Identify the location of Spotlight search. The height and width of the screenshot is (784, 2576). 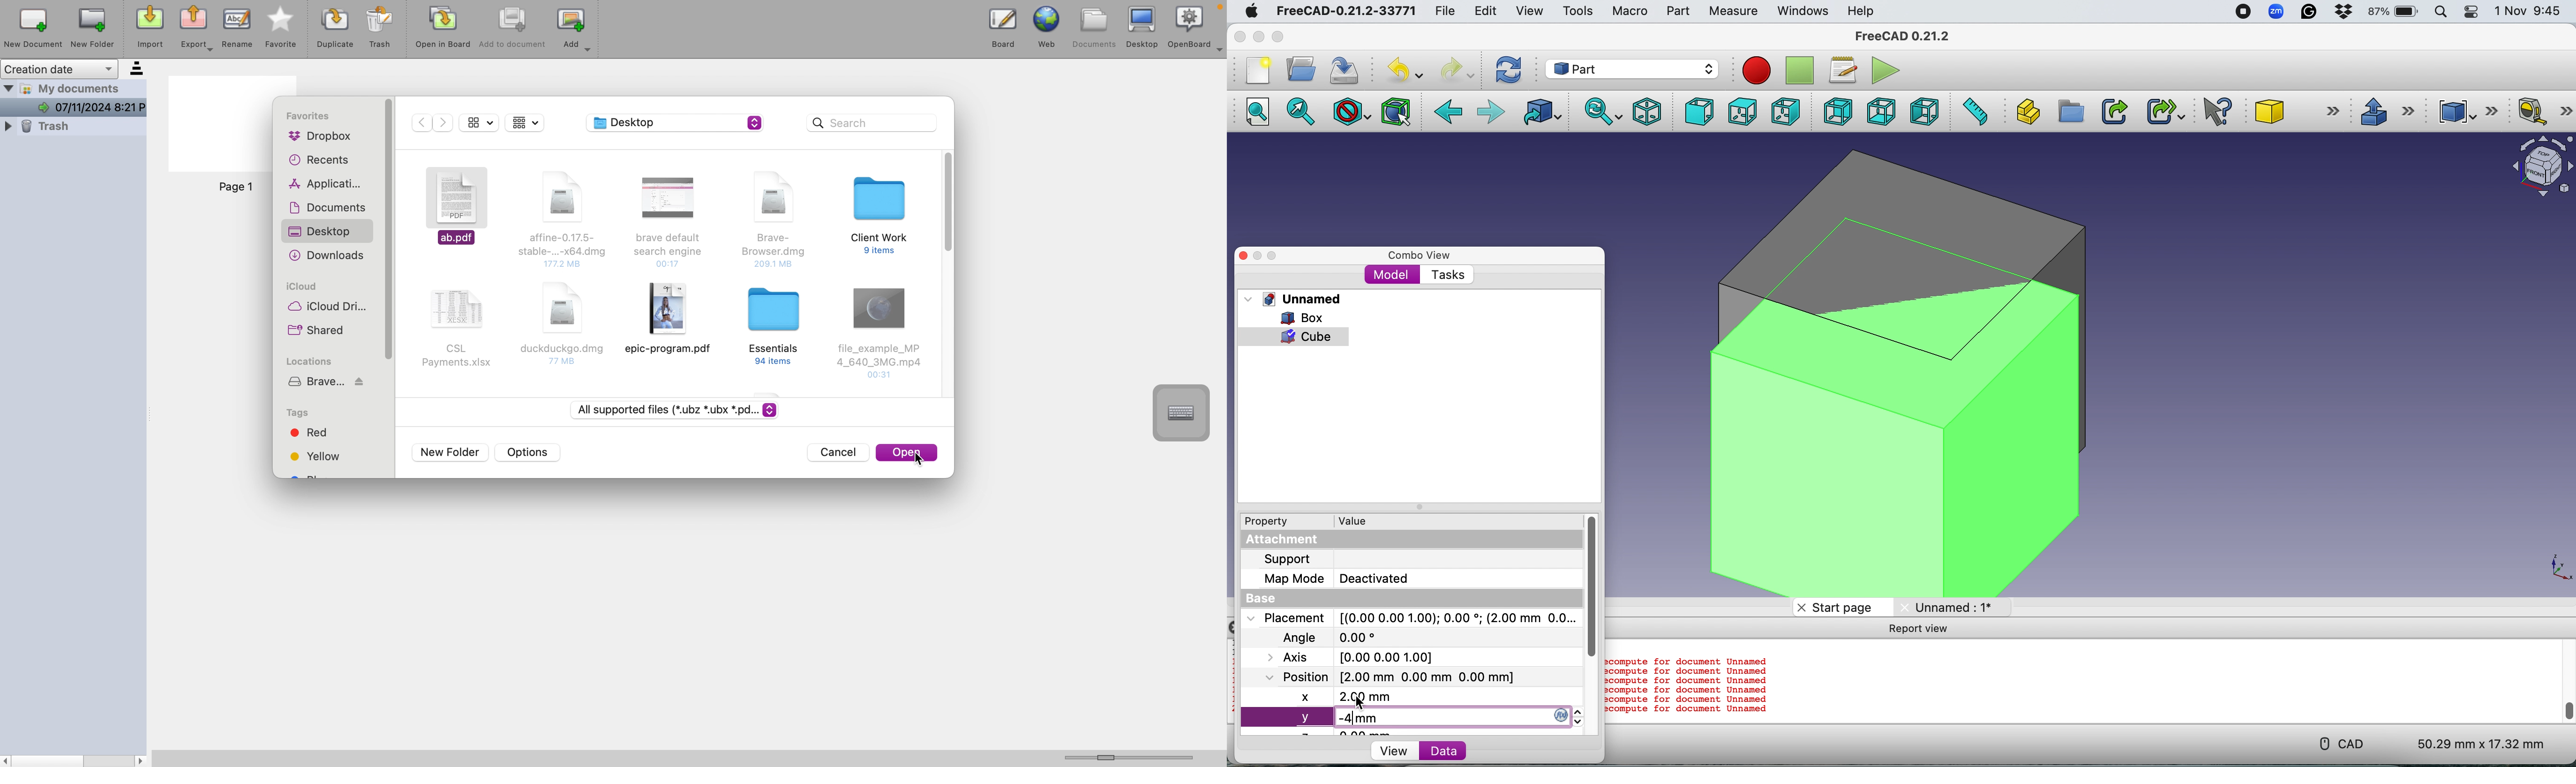
(2443, 12).